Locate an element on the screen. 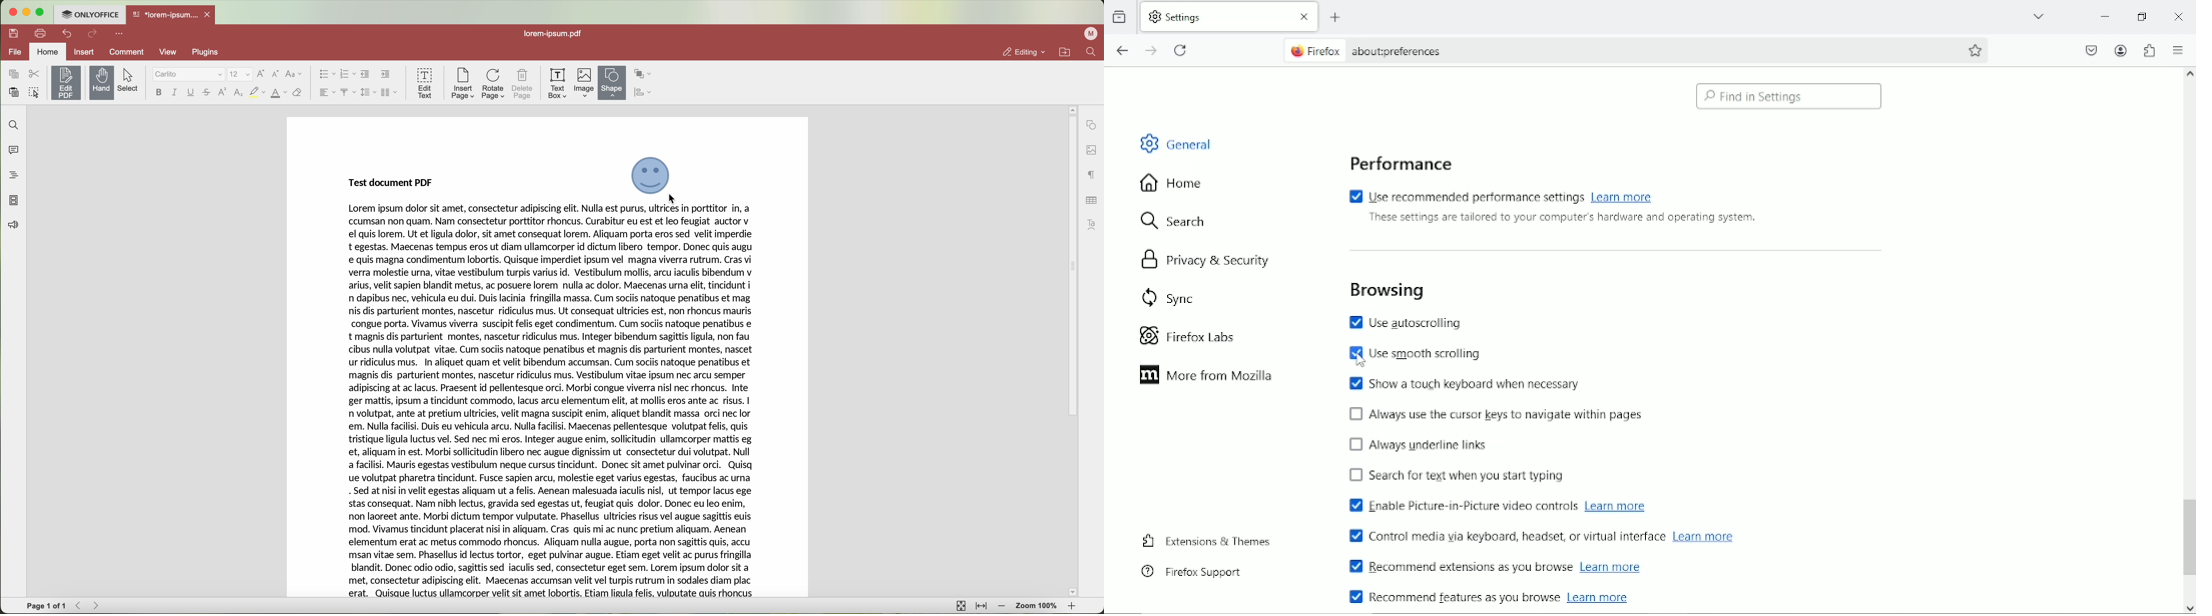  home is located at coordinates (1172, 182).